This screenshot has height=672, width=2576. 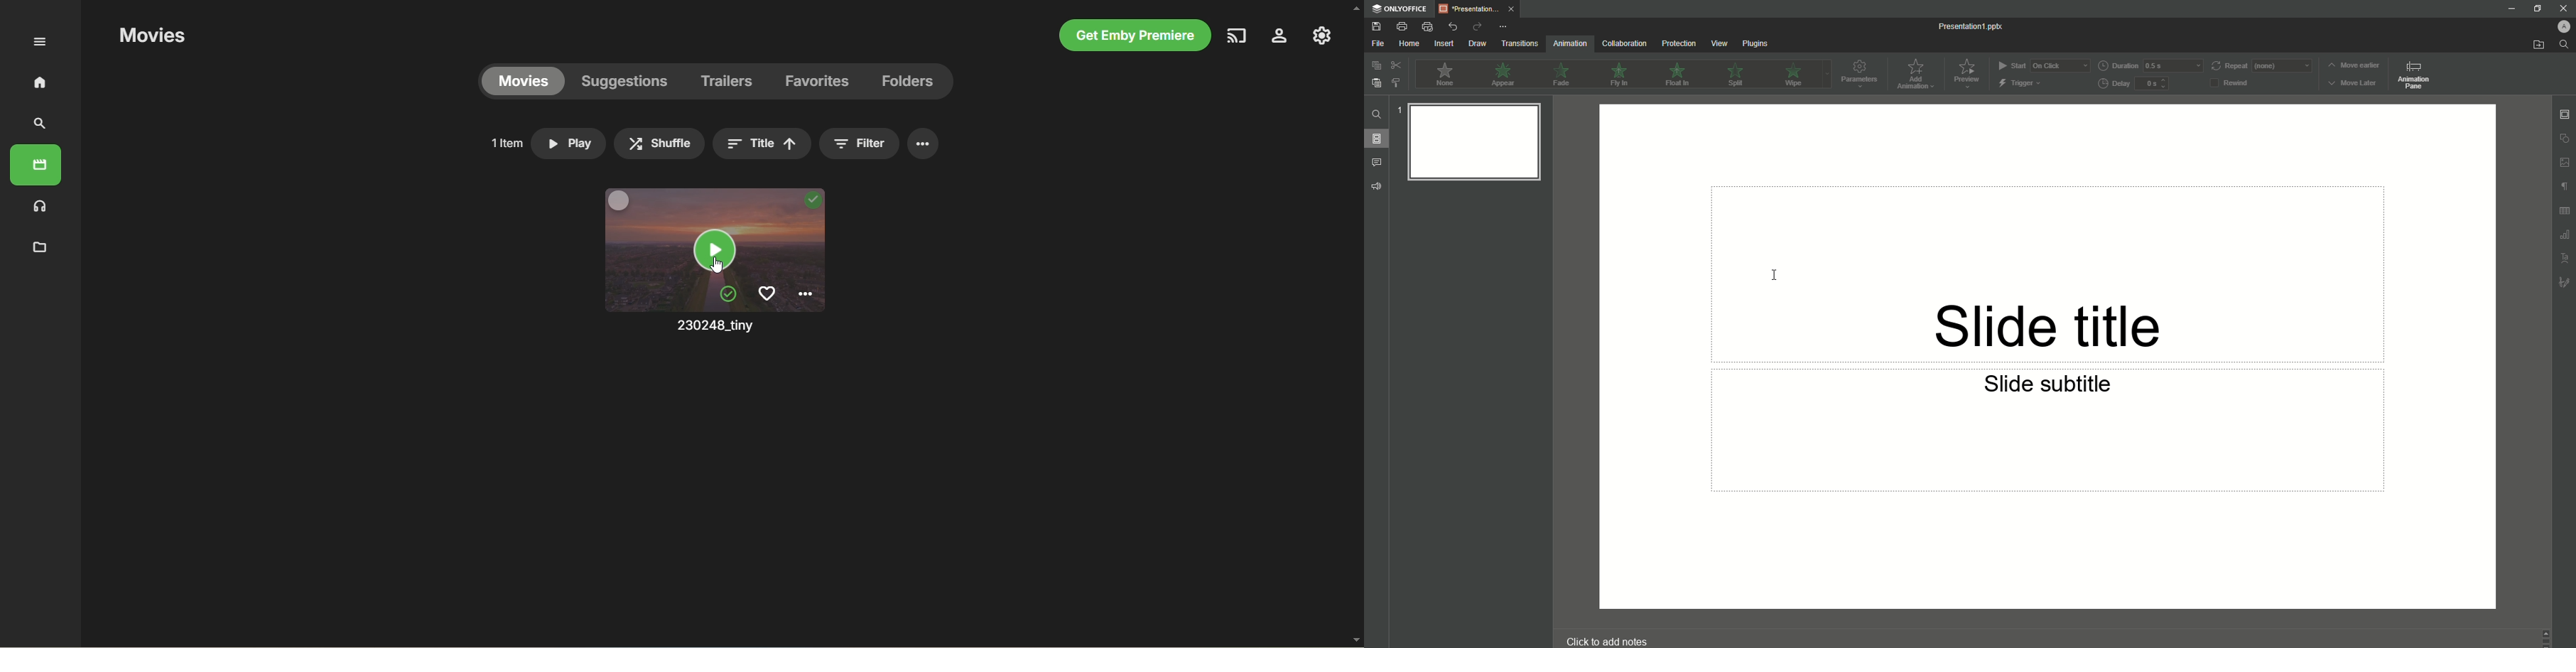 What do you see at coordinates (2138, 84) in the screenshot?
I see `Delay` at bounding box center [2138, 84].